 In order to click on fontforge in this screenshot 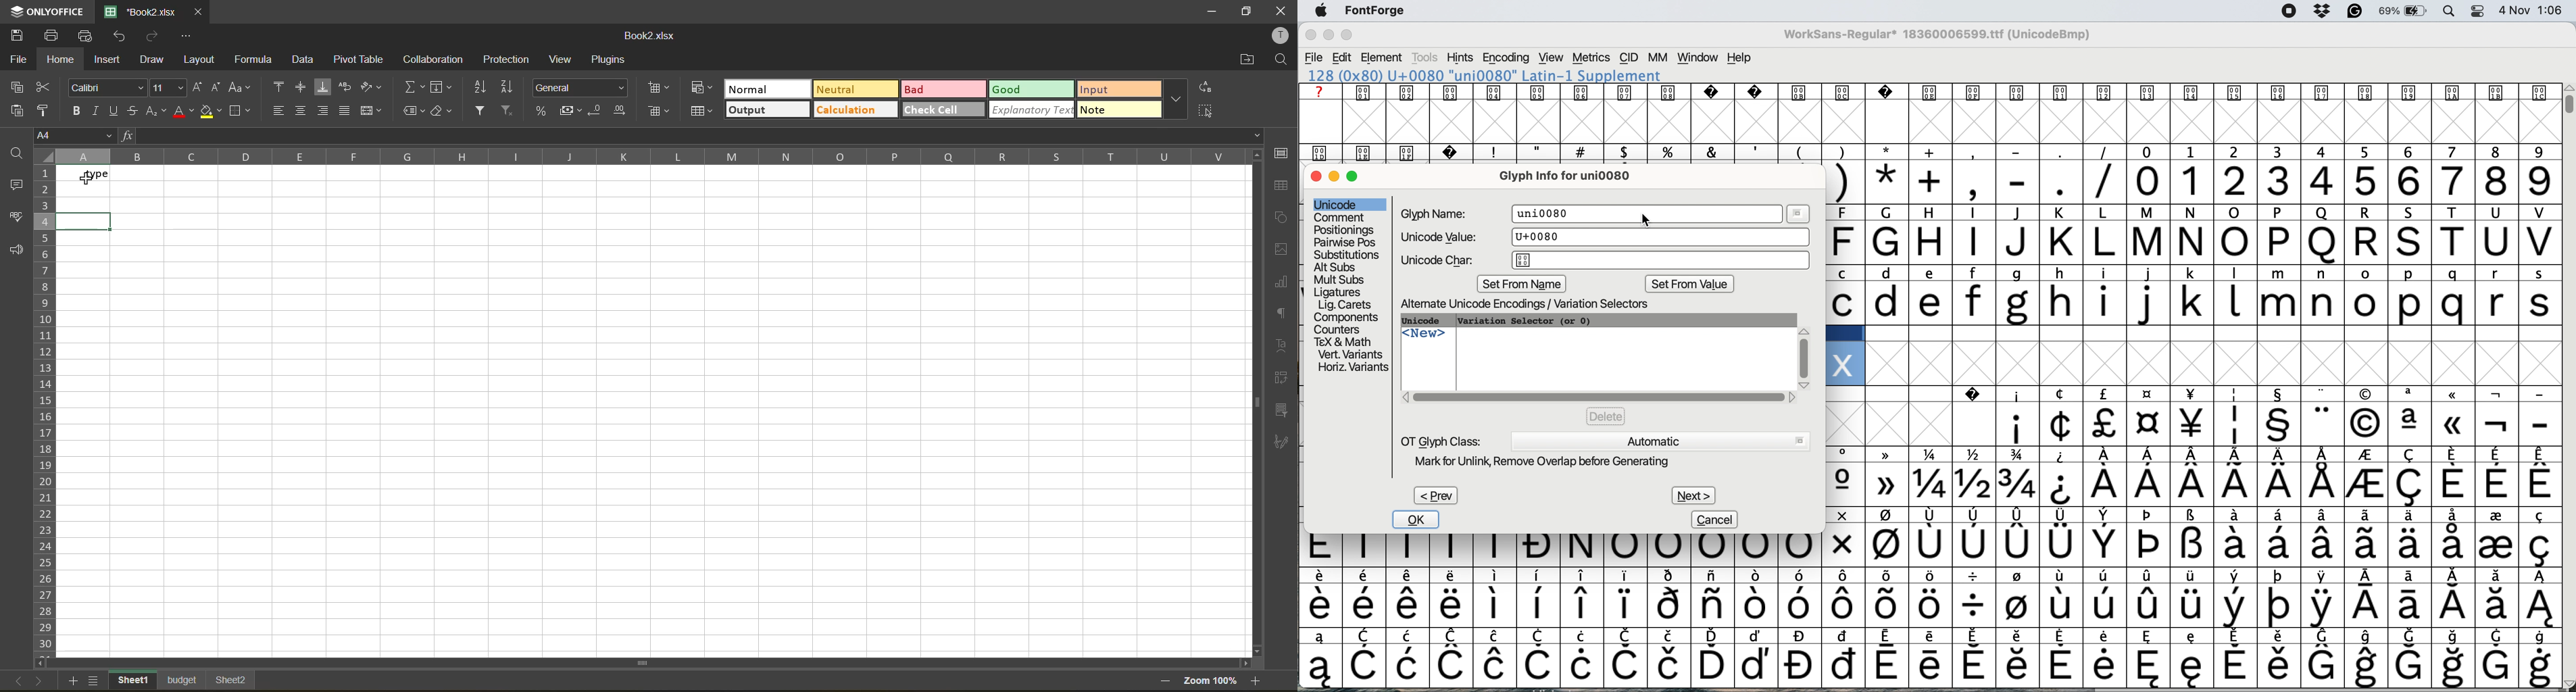, I will do `click(1379, 12)`.